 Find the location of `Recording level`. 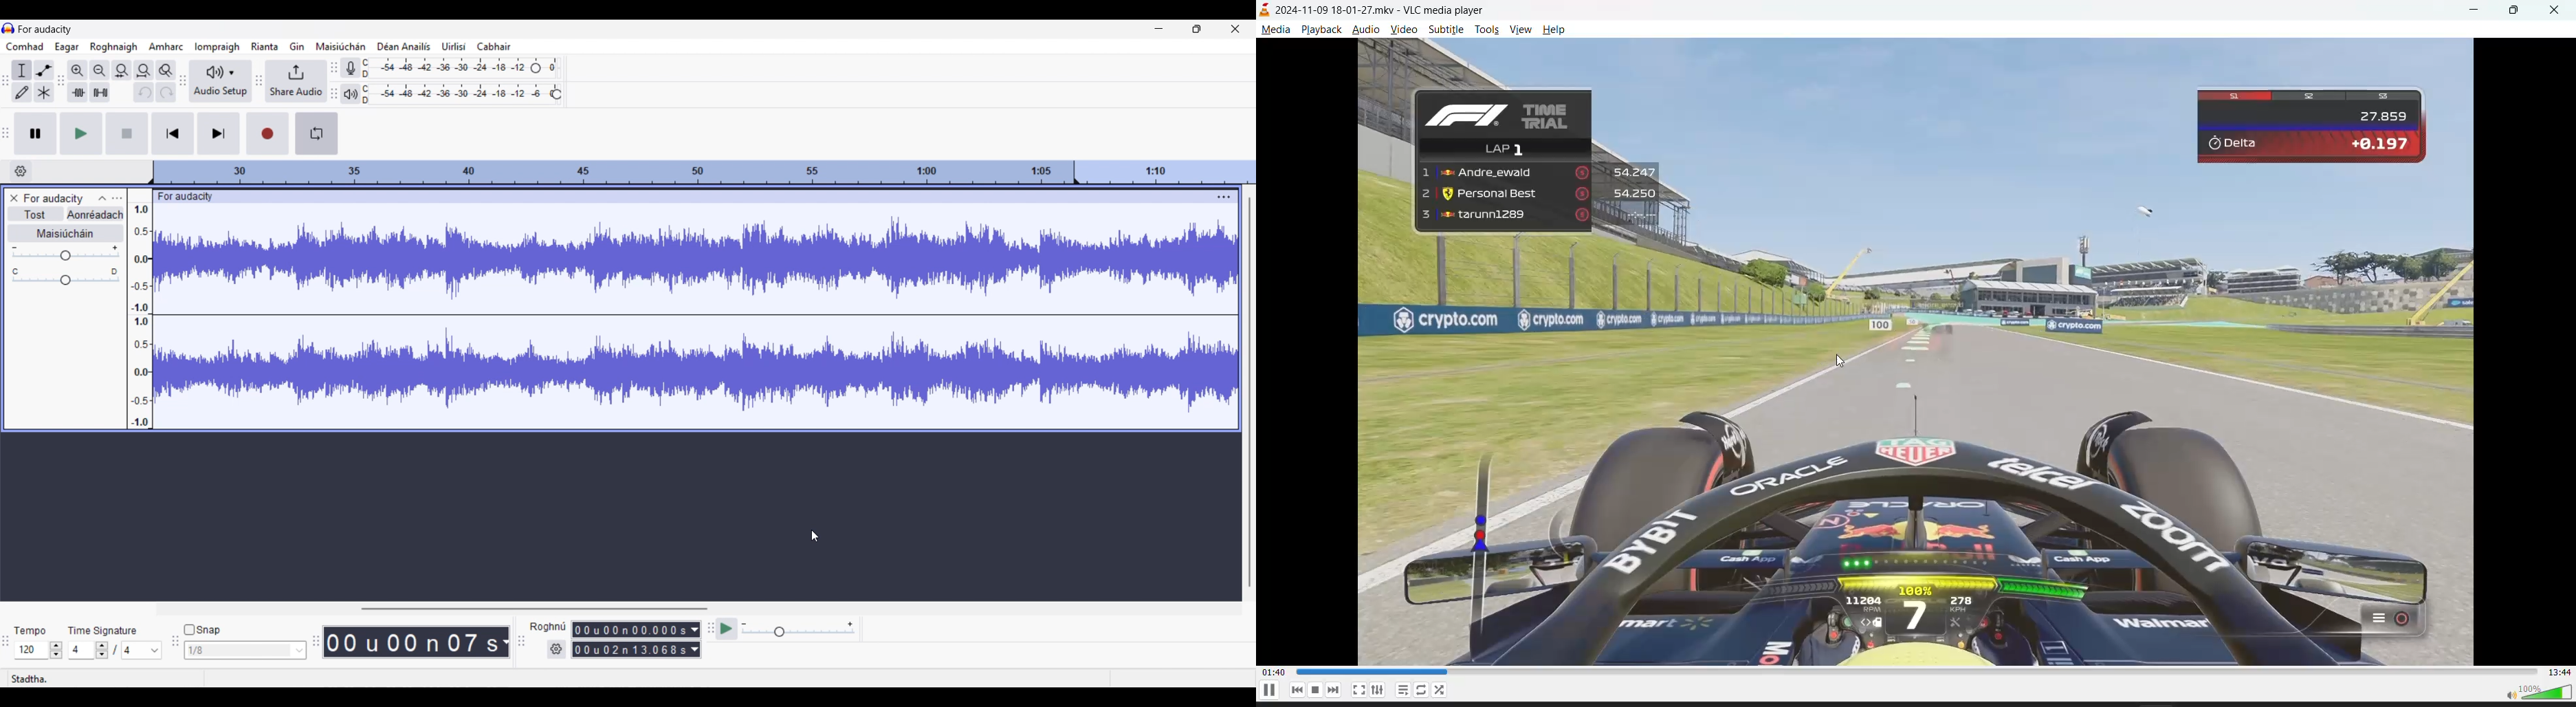

Recording level is located at coordinates (446, 65).